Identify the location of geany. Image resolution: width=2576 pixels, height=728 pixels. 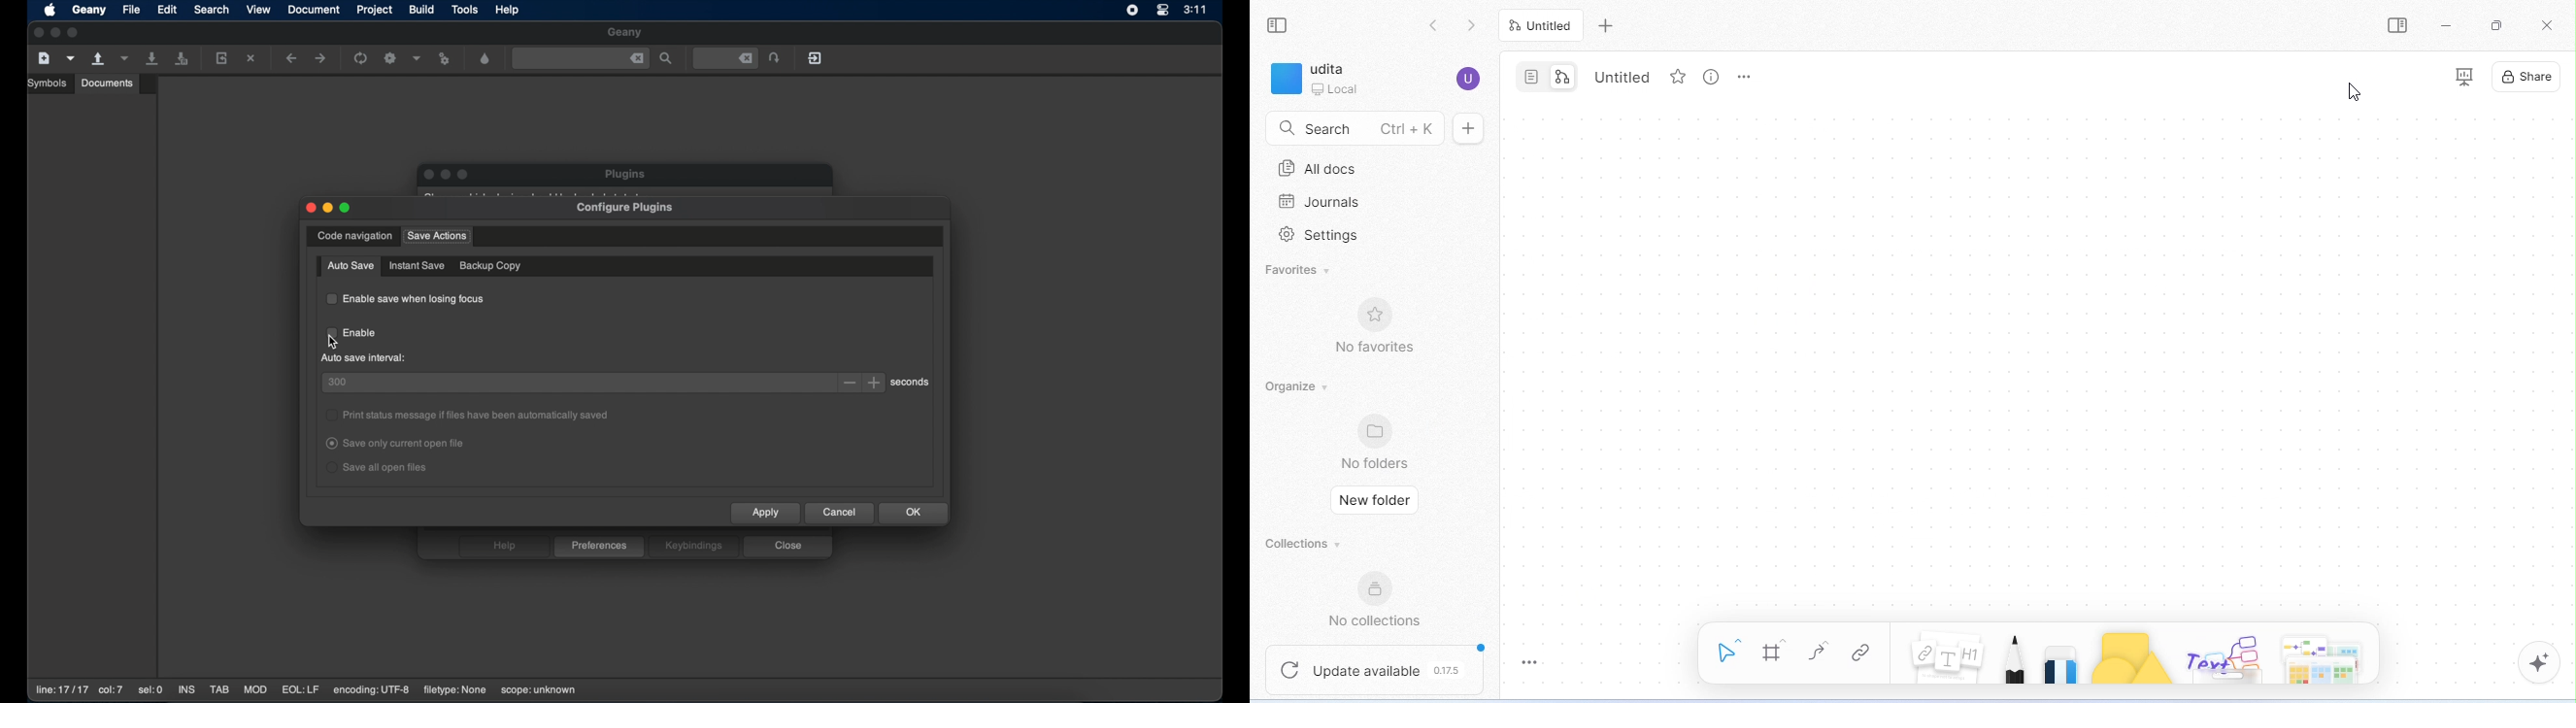
(89, 10).